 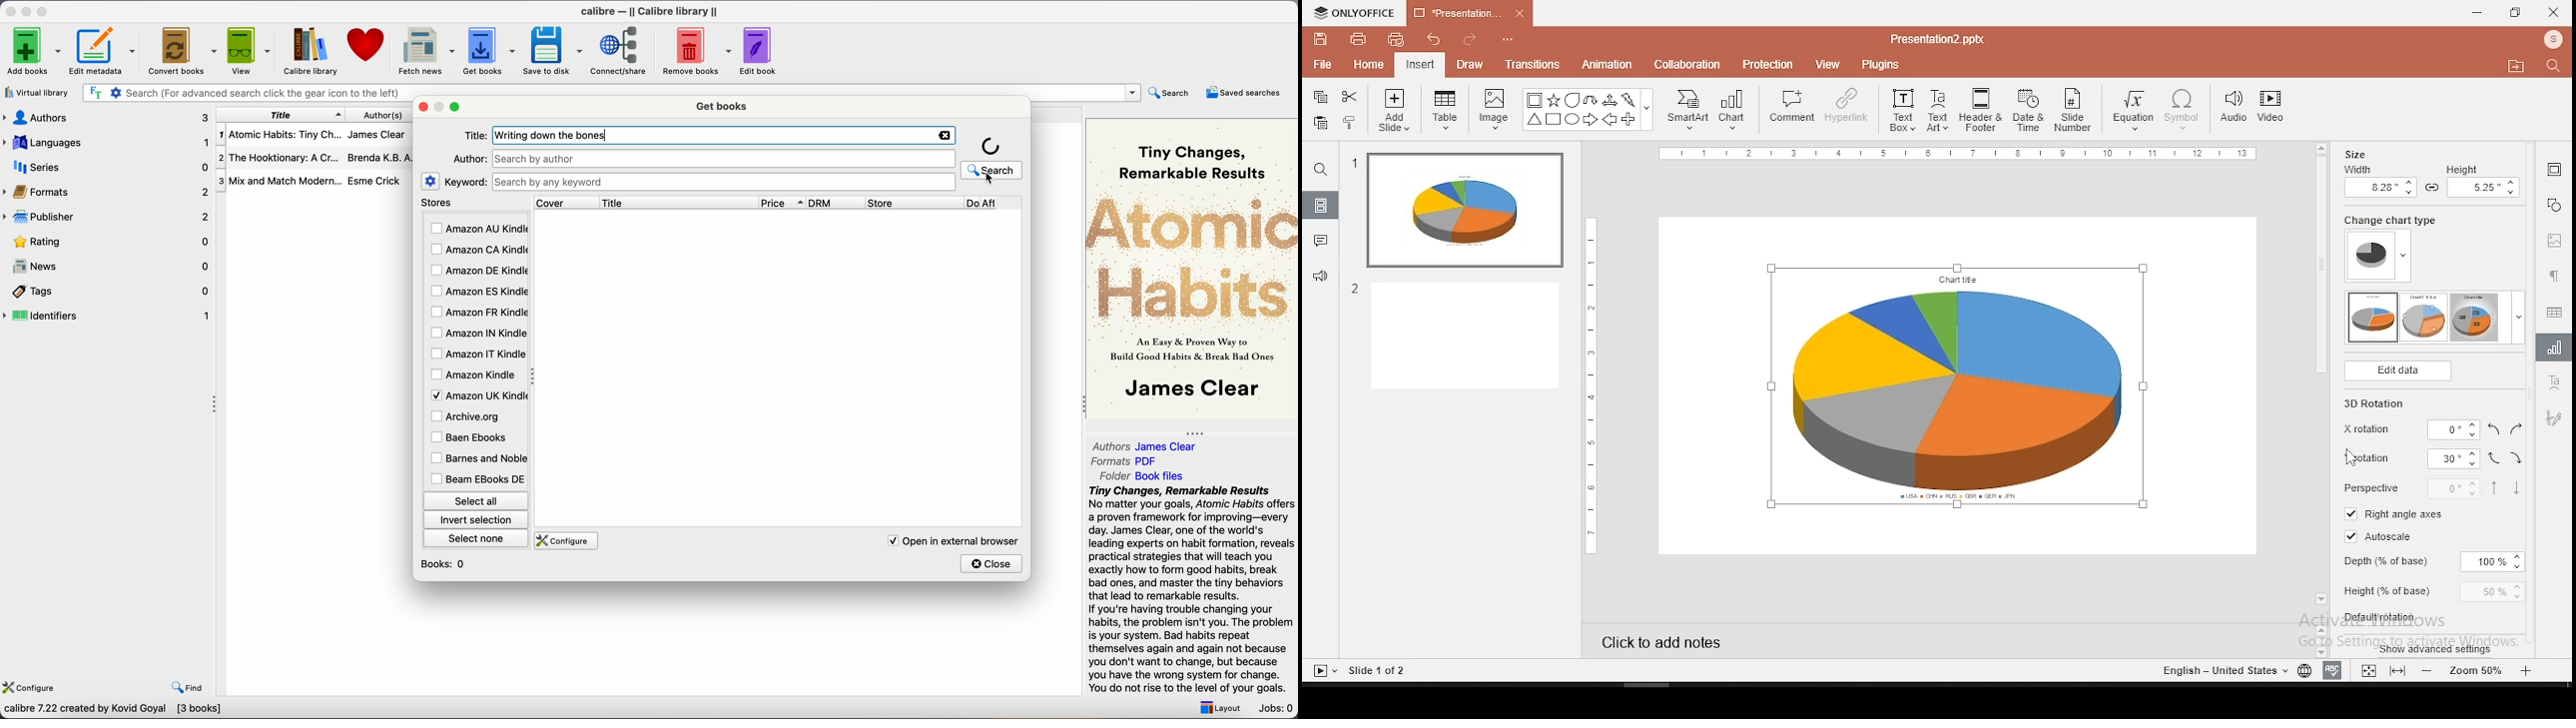 What do you see at coordinates (943, 135) in the screenshot?
I see `clear` at bounding box center [943, 135].